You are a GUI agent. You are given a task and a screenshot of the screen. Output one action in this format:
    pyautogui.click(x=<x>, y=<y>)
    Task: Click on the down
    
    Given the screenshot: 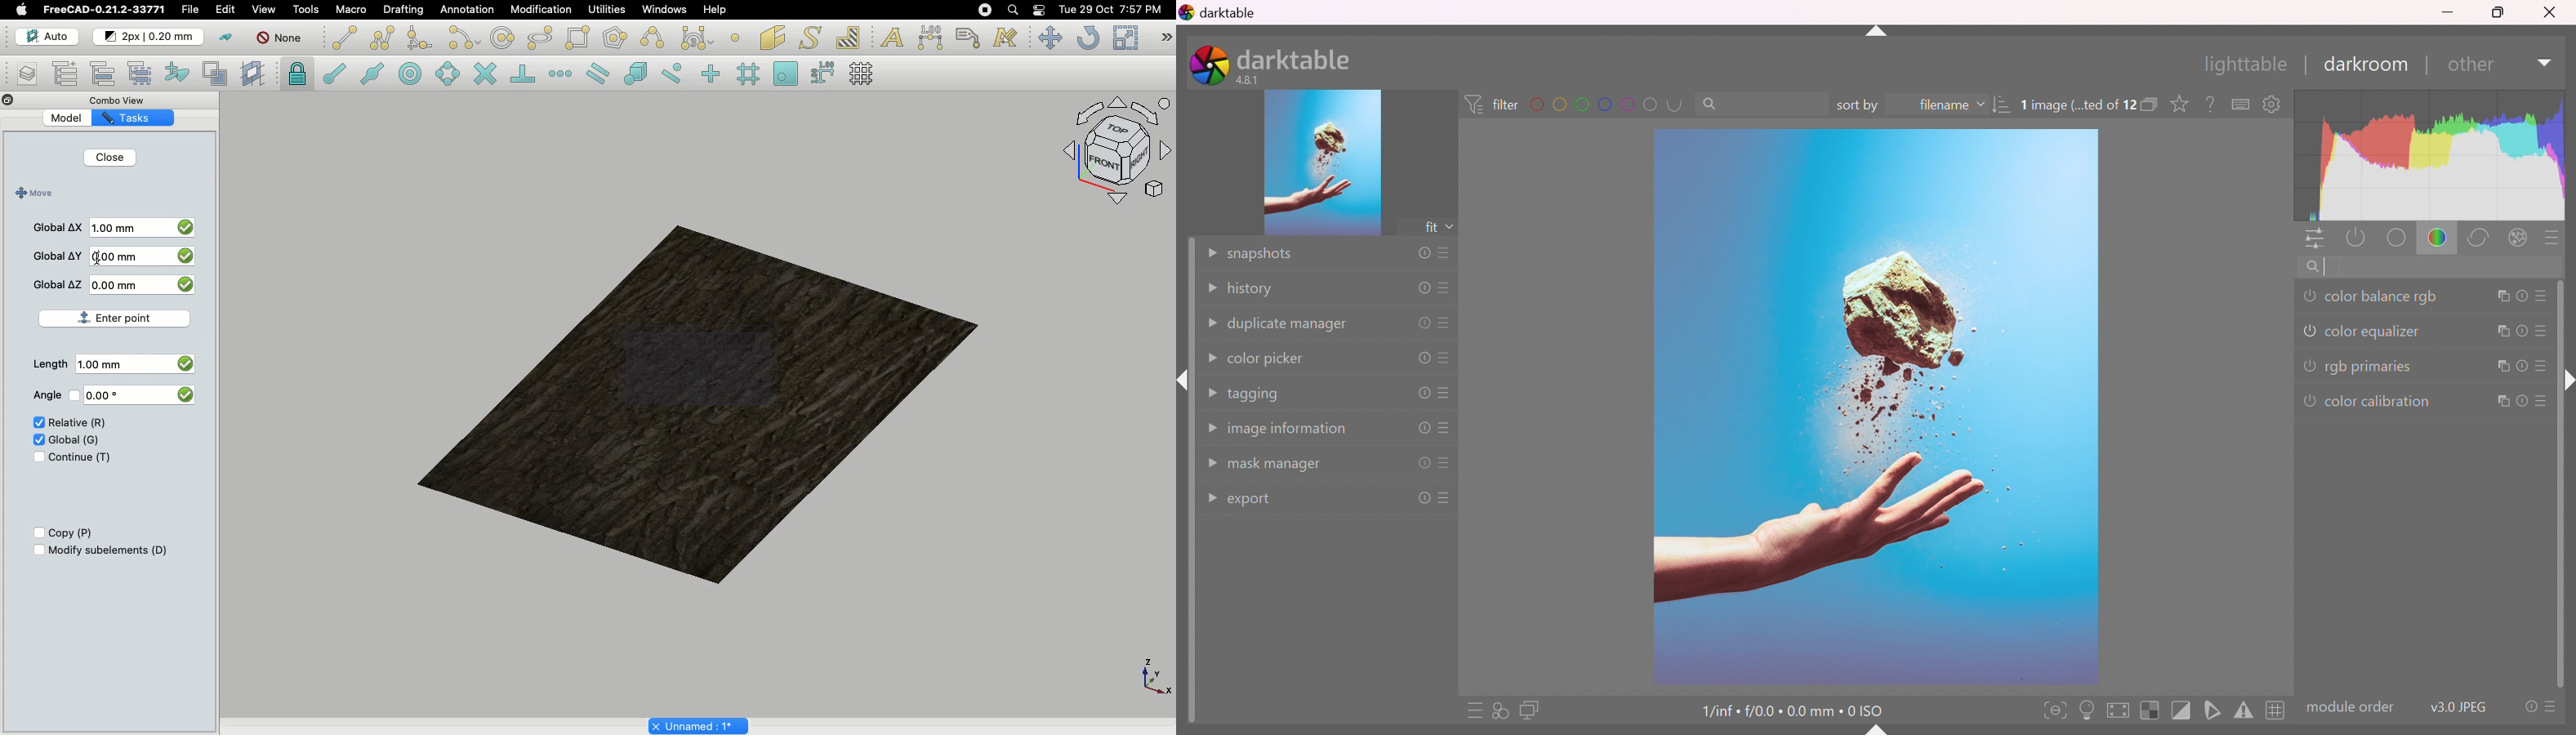 What is the action you would take?
    pyautogui.click(x=2470, y=64)
    